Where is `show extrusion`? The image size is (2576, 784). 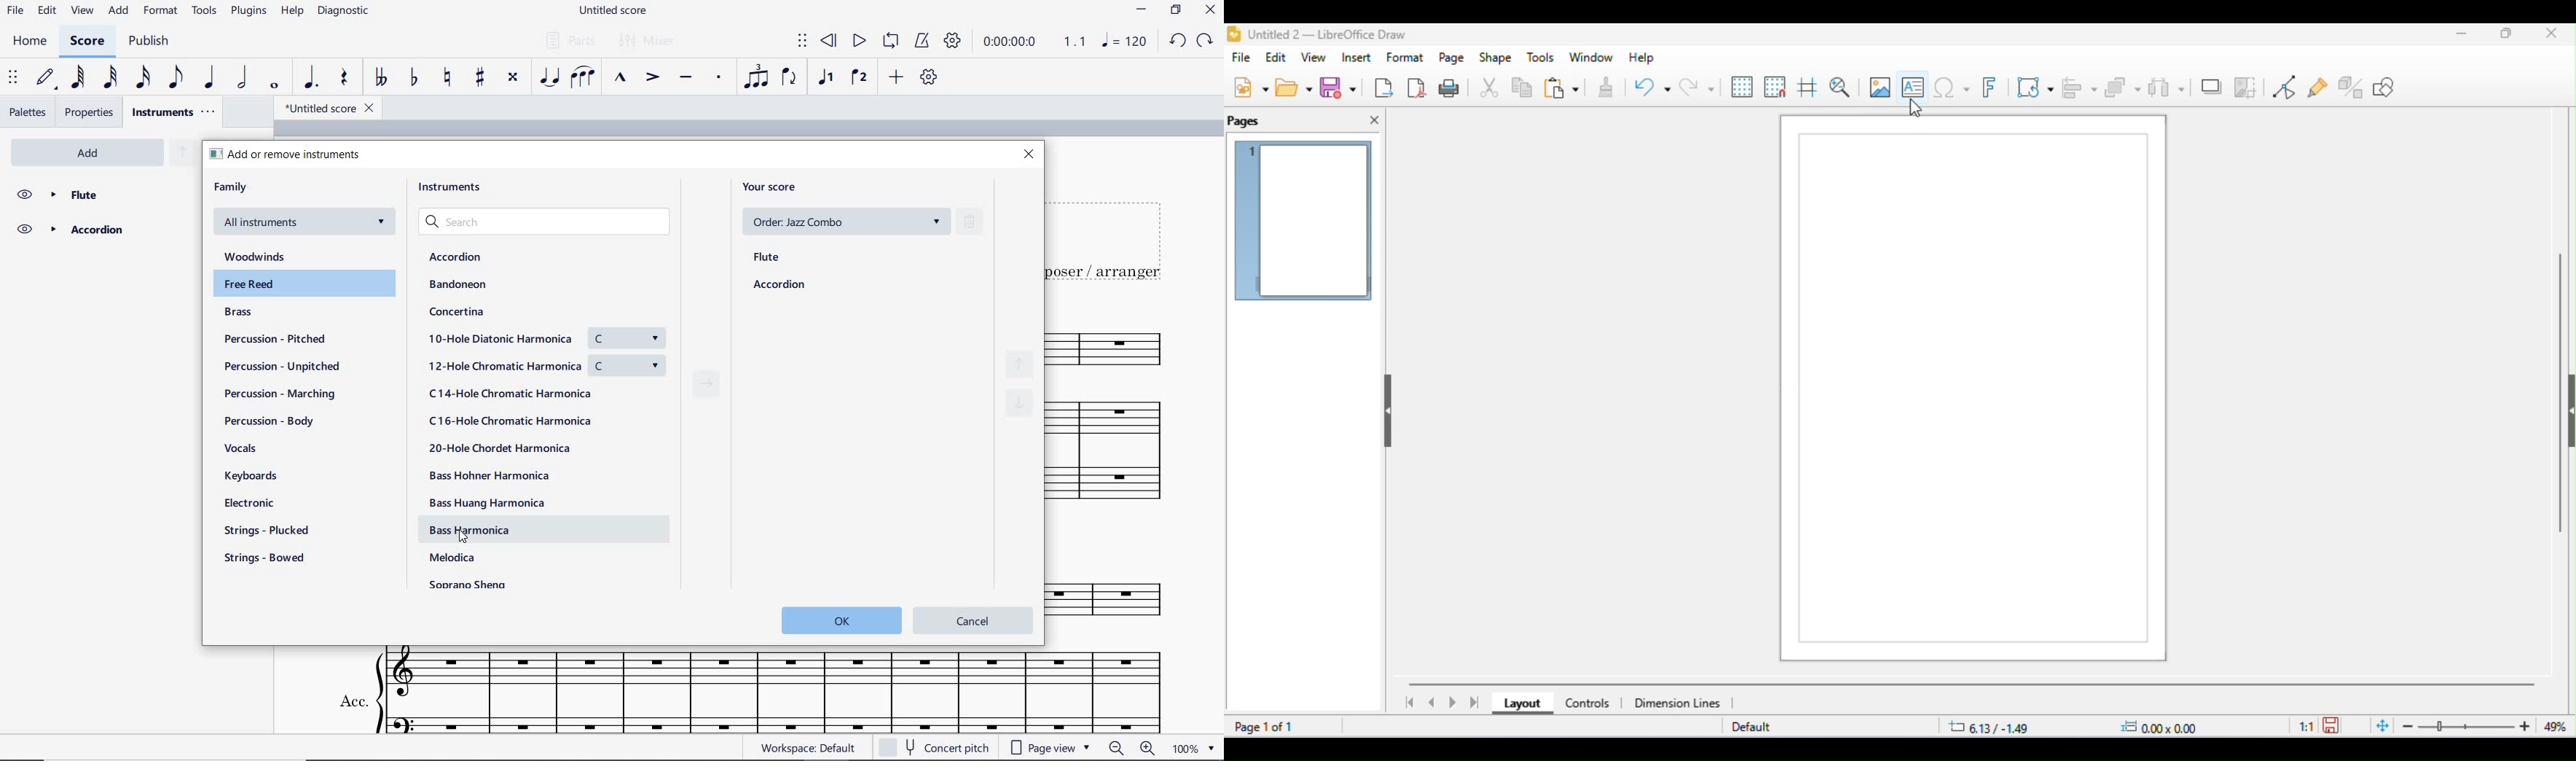 show extrusion is located at coordinates (2352, 87).